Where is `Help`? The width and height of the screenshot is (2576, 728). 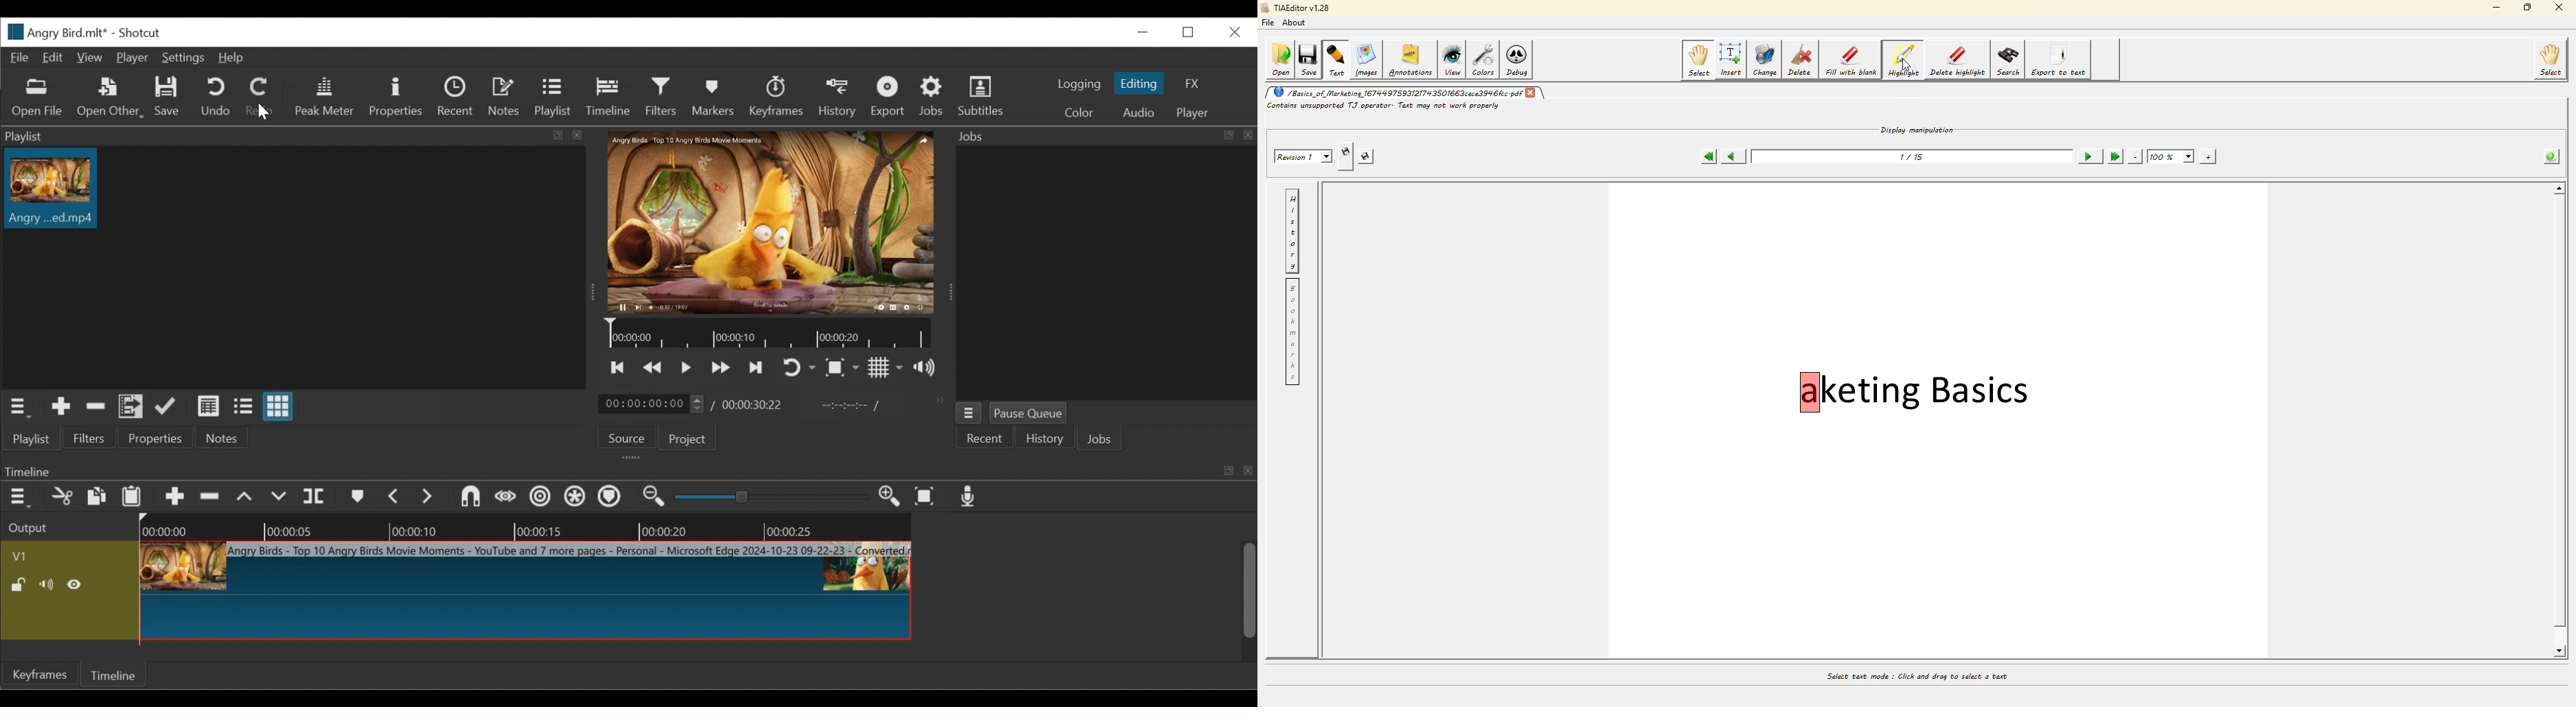
Help is located at coordinates (235, 58).